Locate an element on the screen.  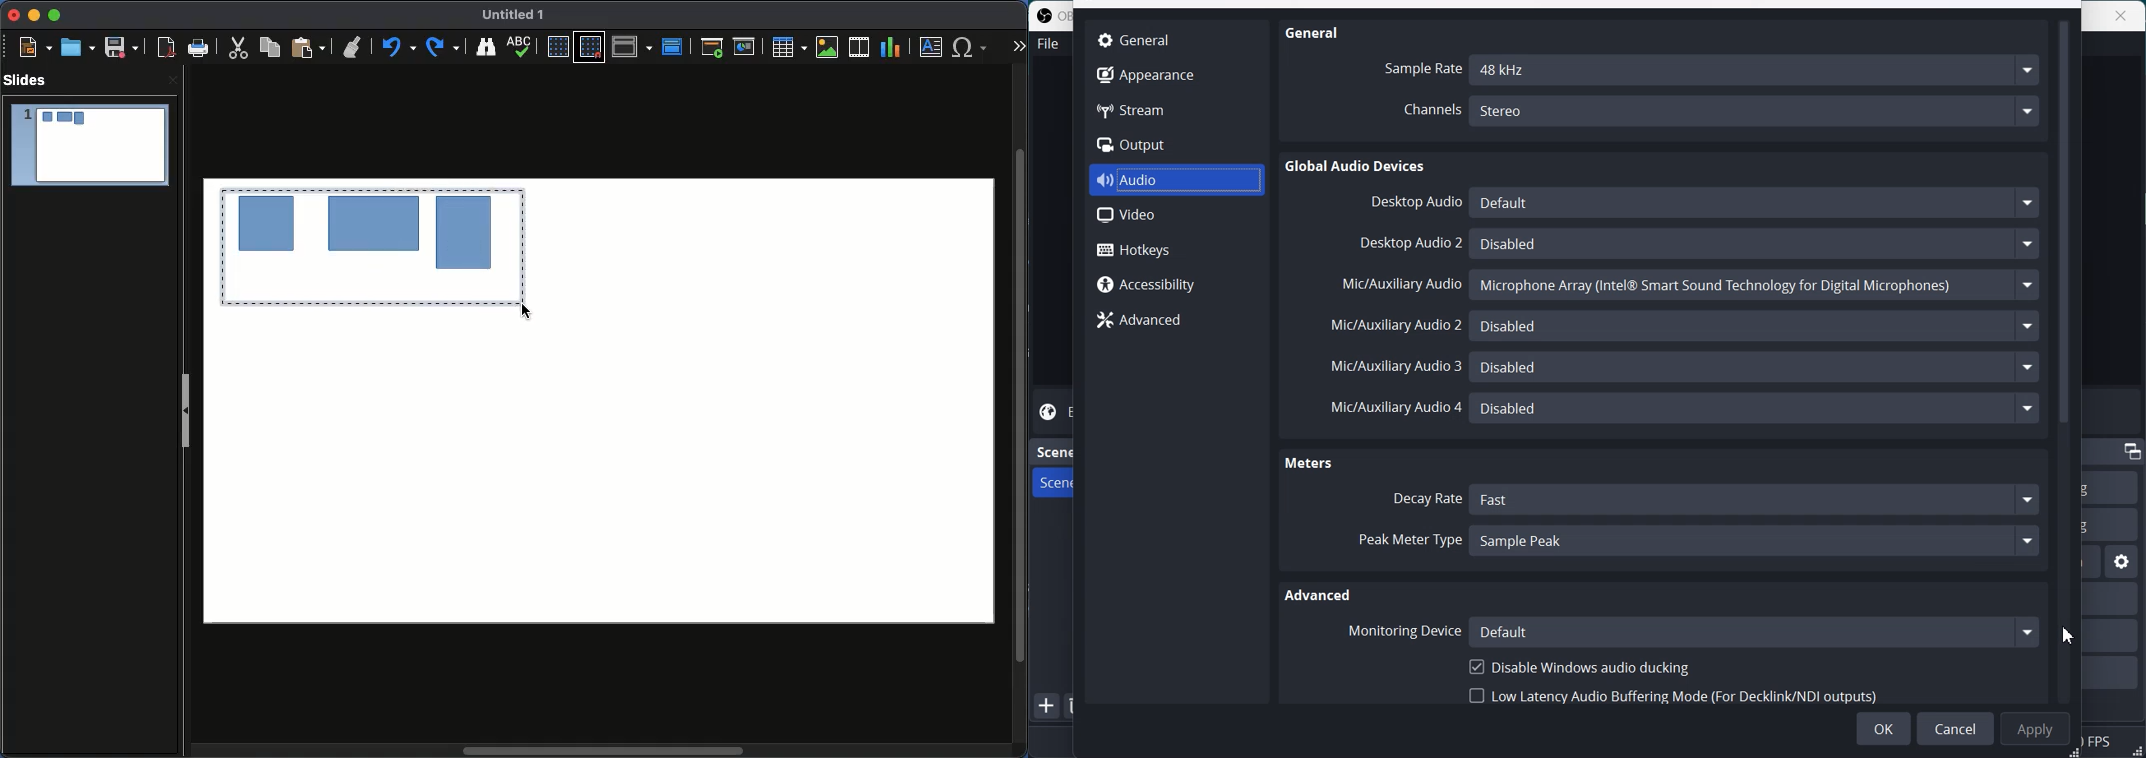
Meters is located at coordinates (1314, 464).